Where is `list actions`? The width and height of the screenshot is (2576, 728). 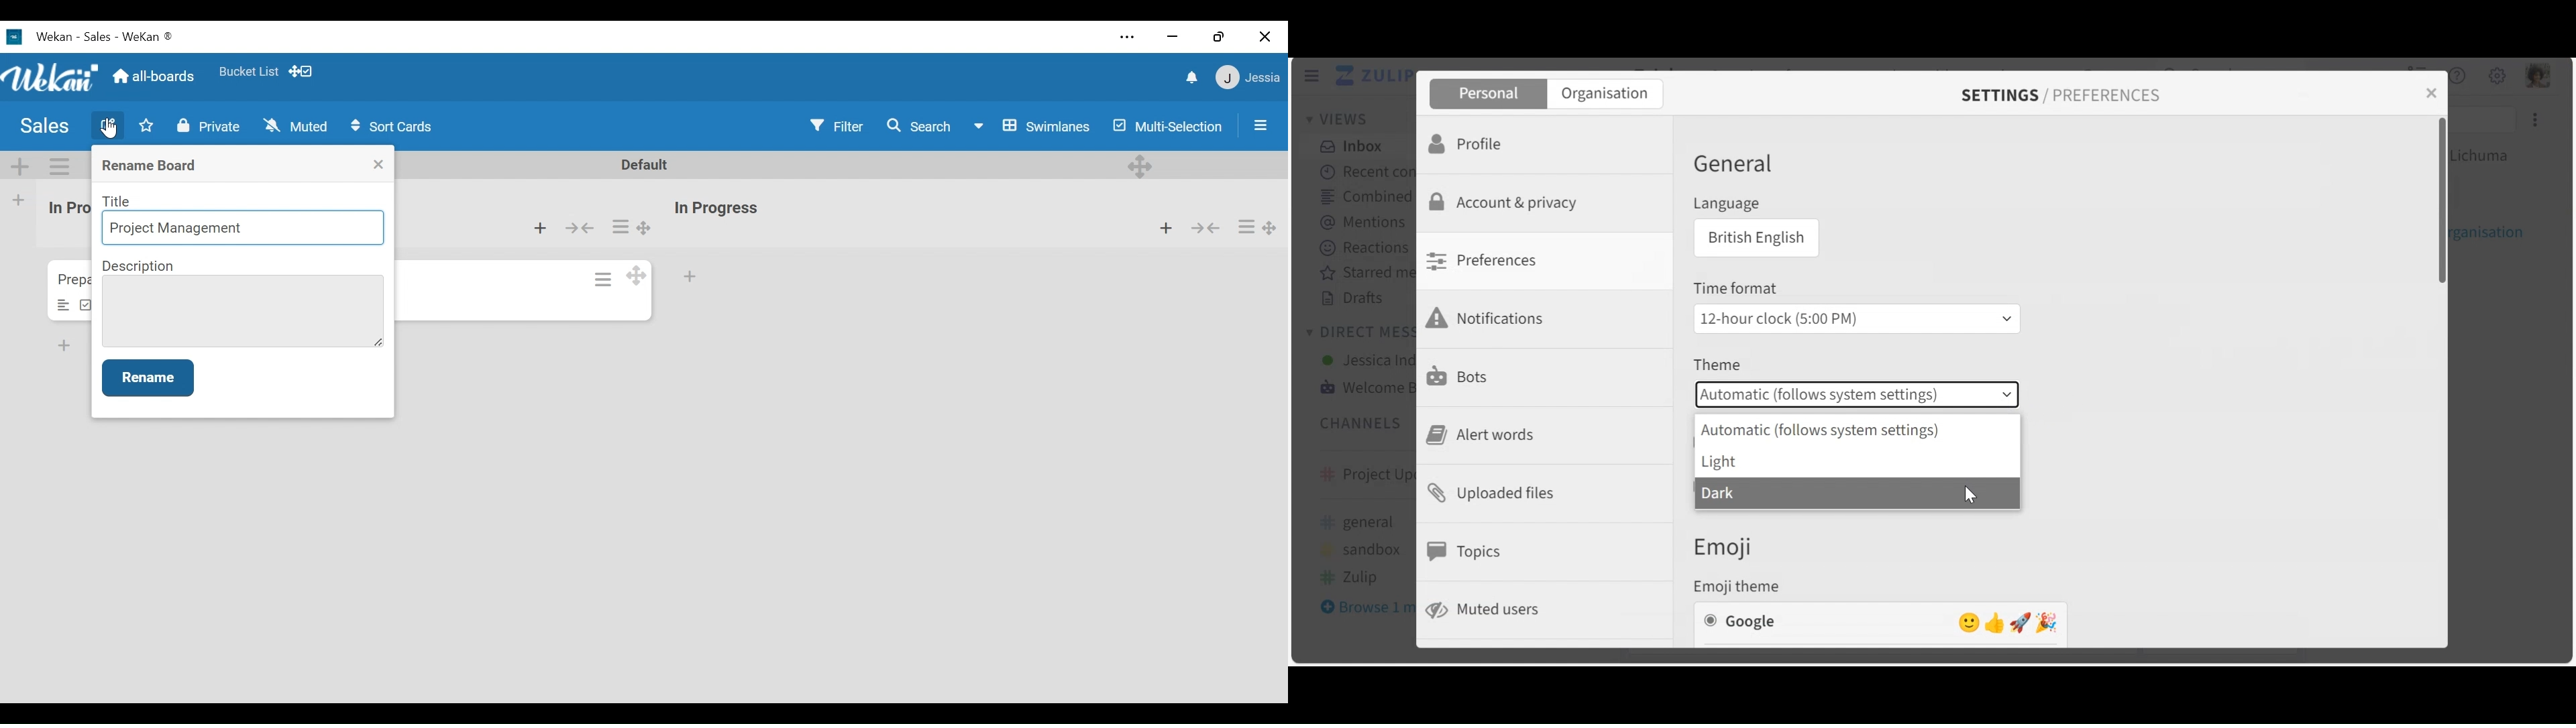 list actions is located at coordinates (1247, 227).